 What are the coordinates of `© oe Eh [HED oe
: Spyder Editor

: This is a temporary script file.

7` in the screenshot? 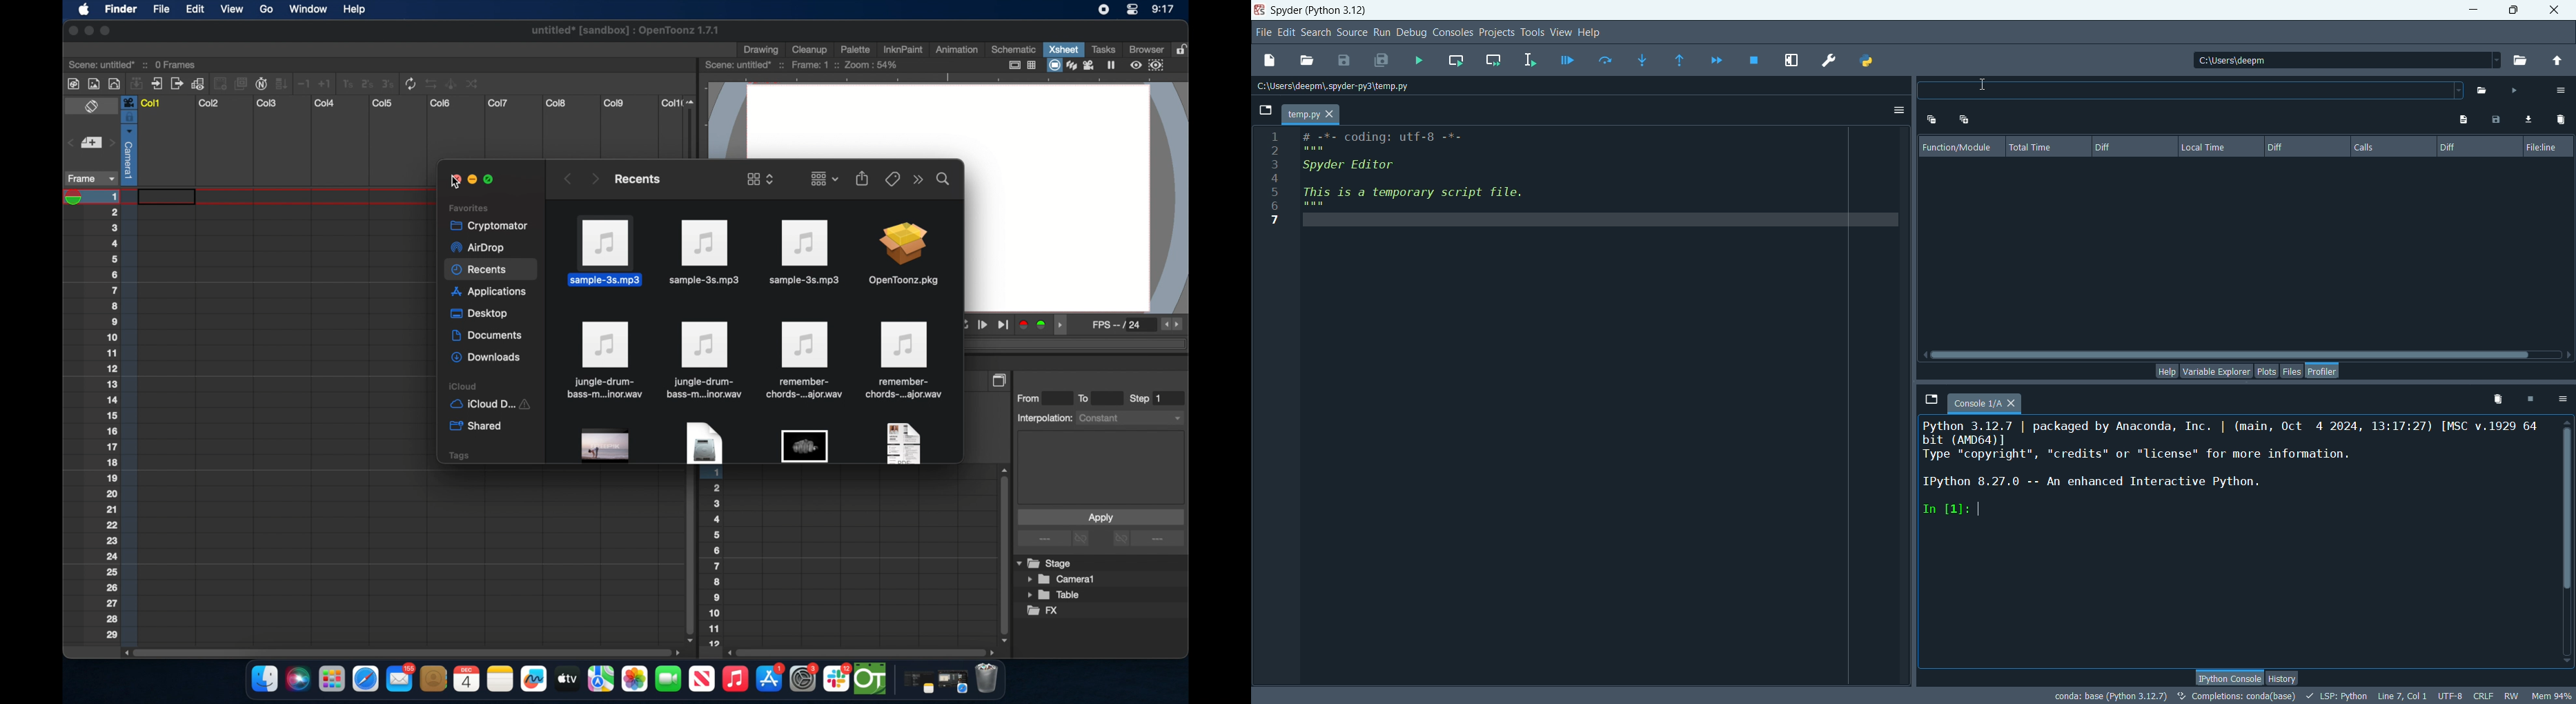 It's located at (1402, 186).